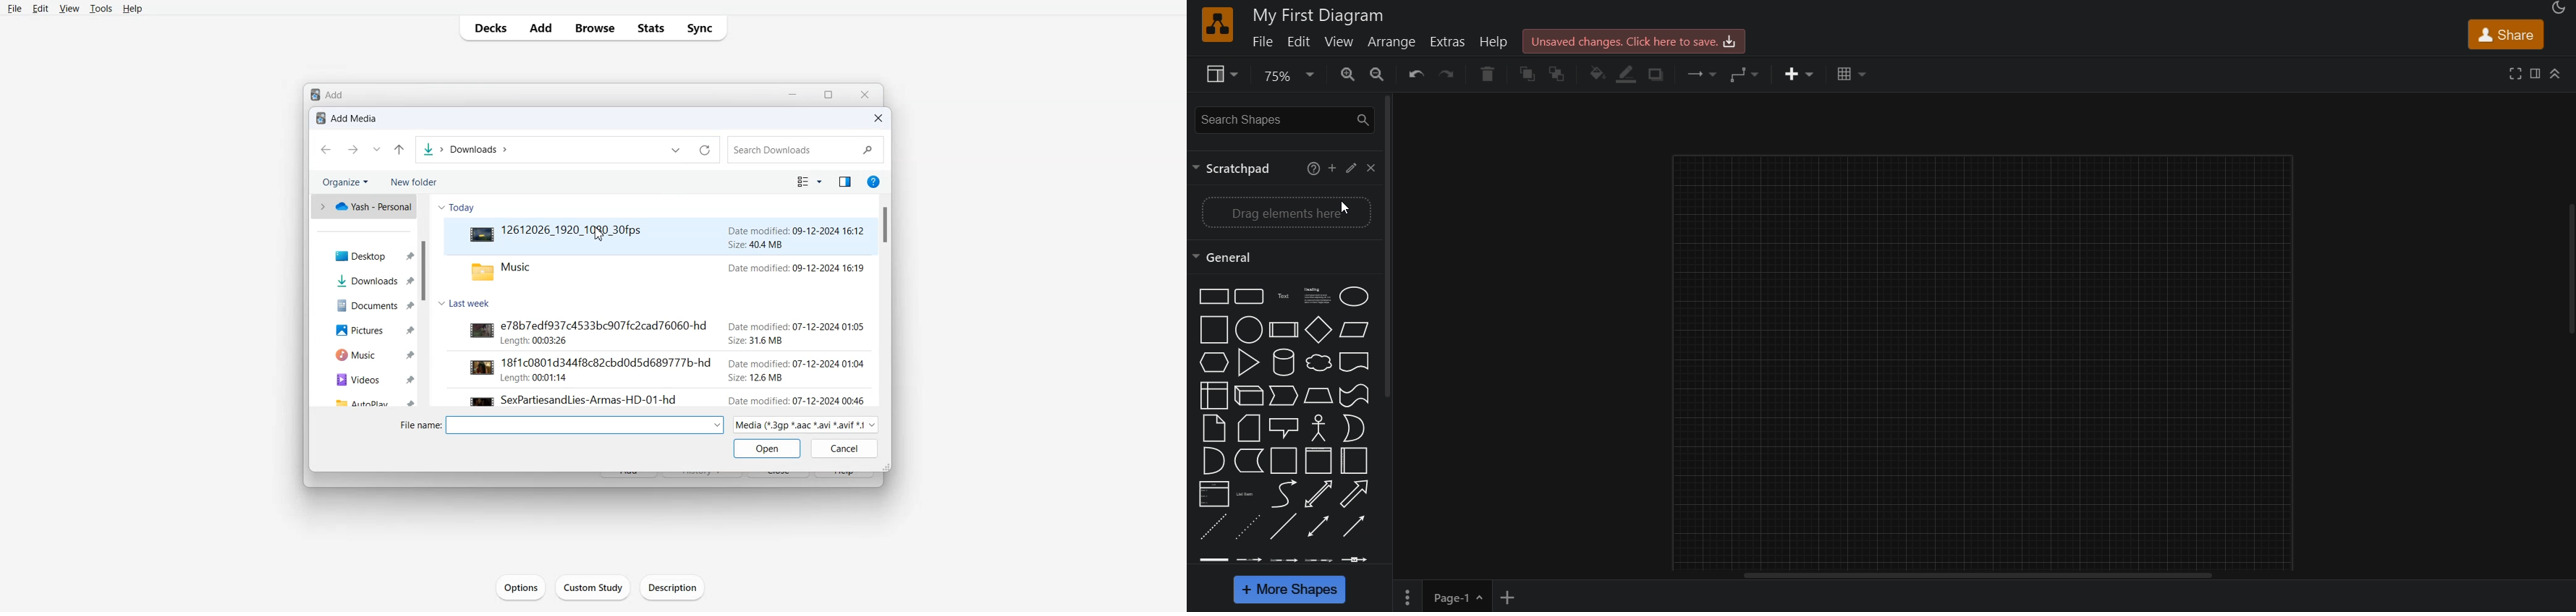 This screenshot has width=2576, height=616. What do you see at coordinates (2569, 271) in the screenshot?
I see `scroll` at bounding box center [2569, 271].